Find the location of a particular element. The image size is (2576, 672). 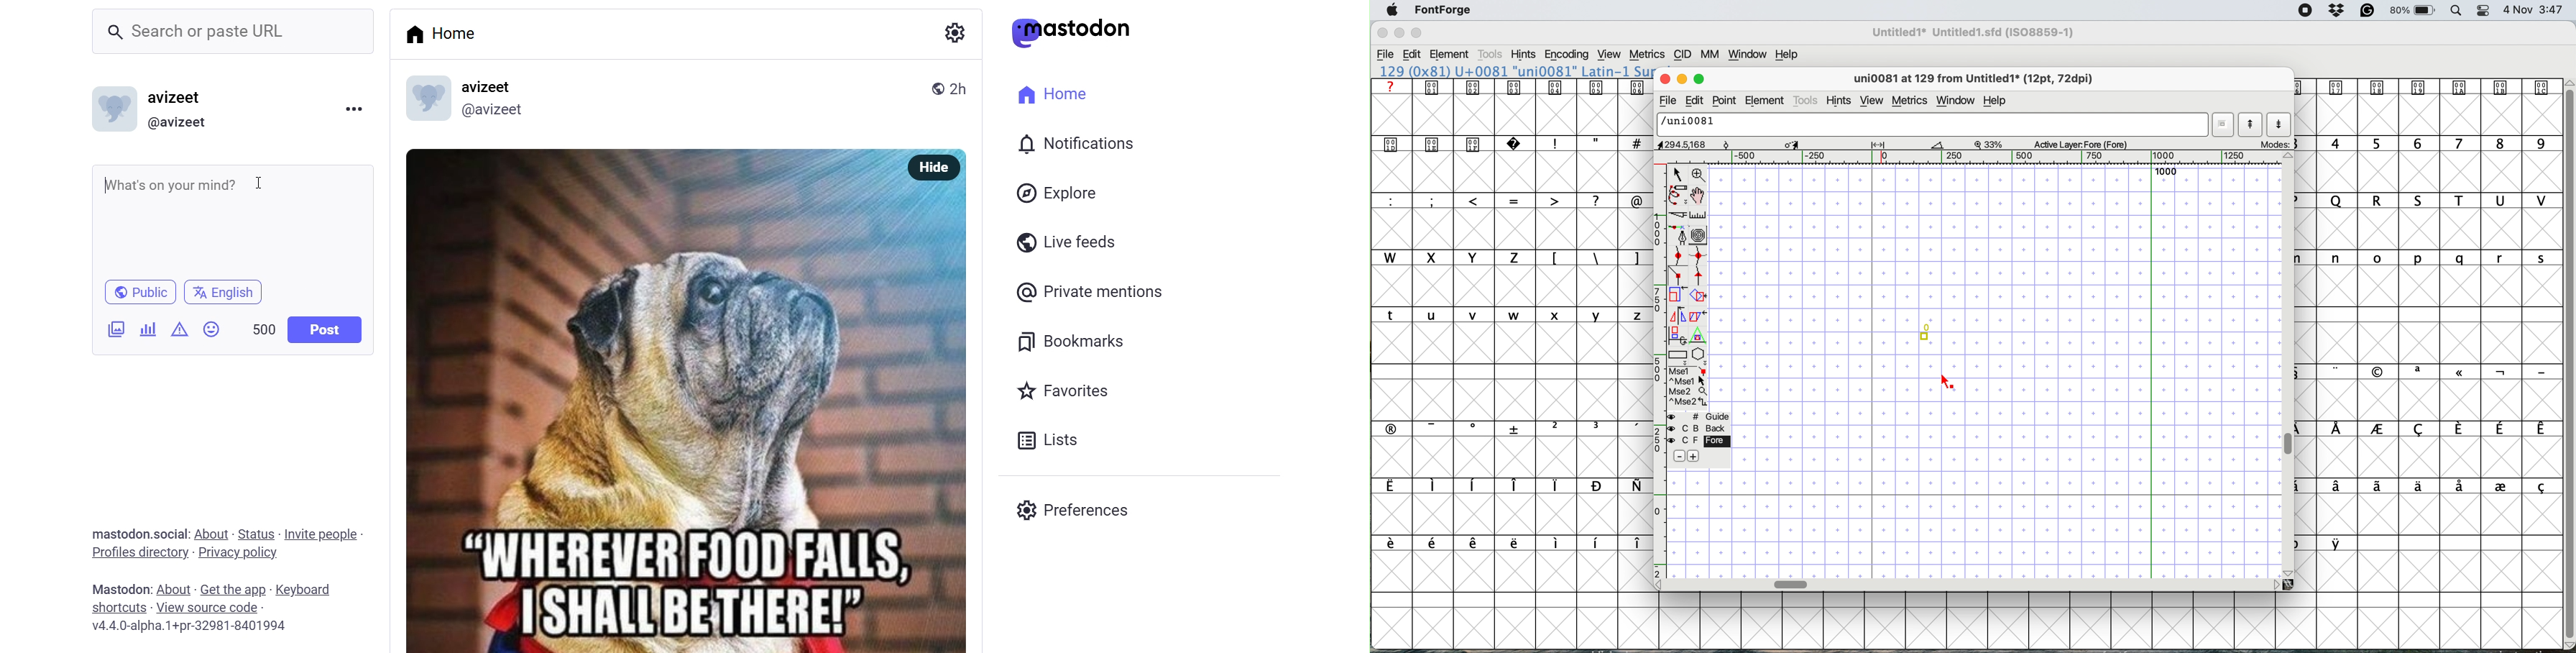

Battery Percentage and Status is located at coordinates (2412, 11).